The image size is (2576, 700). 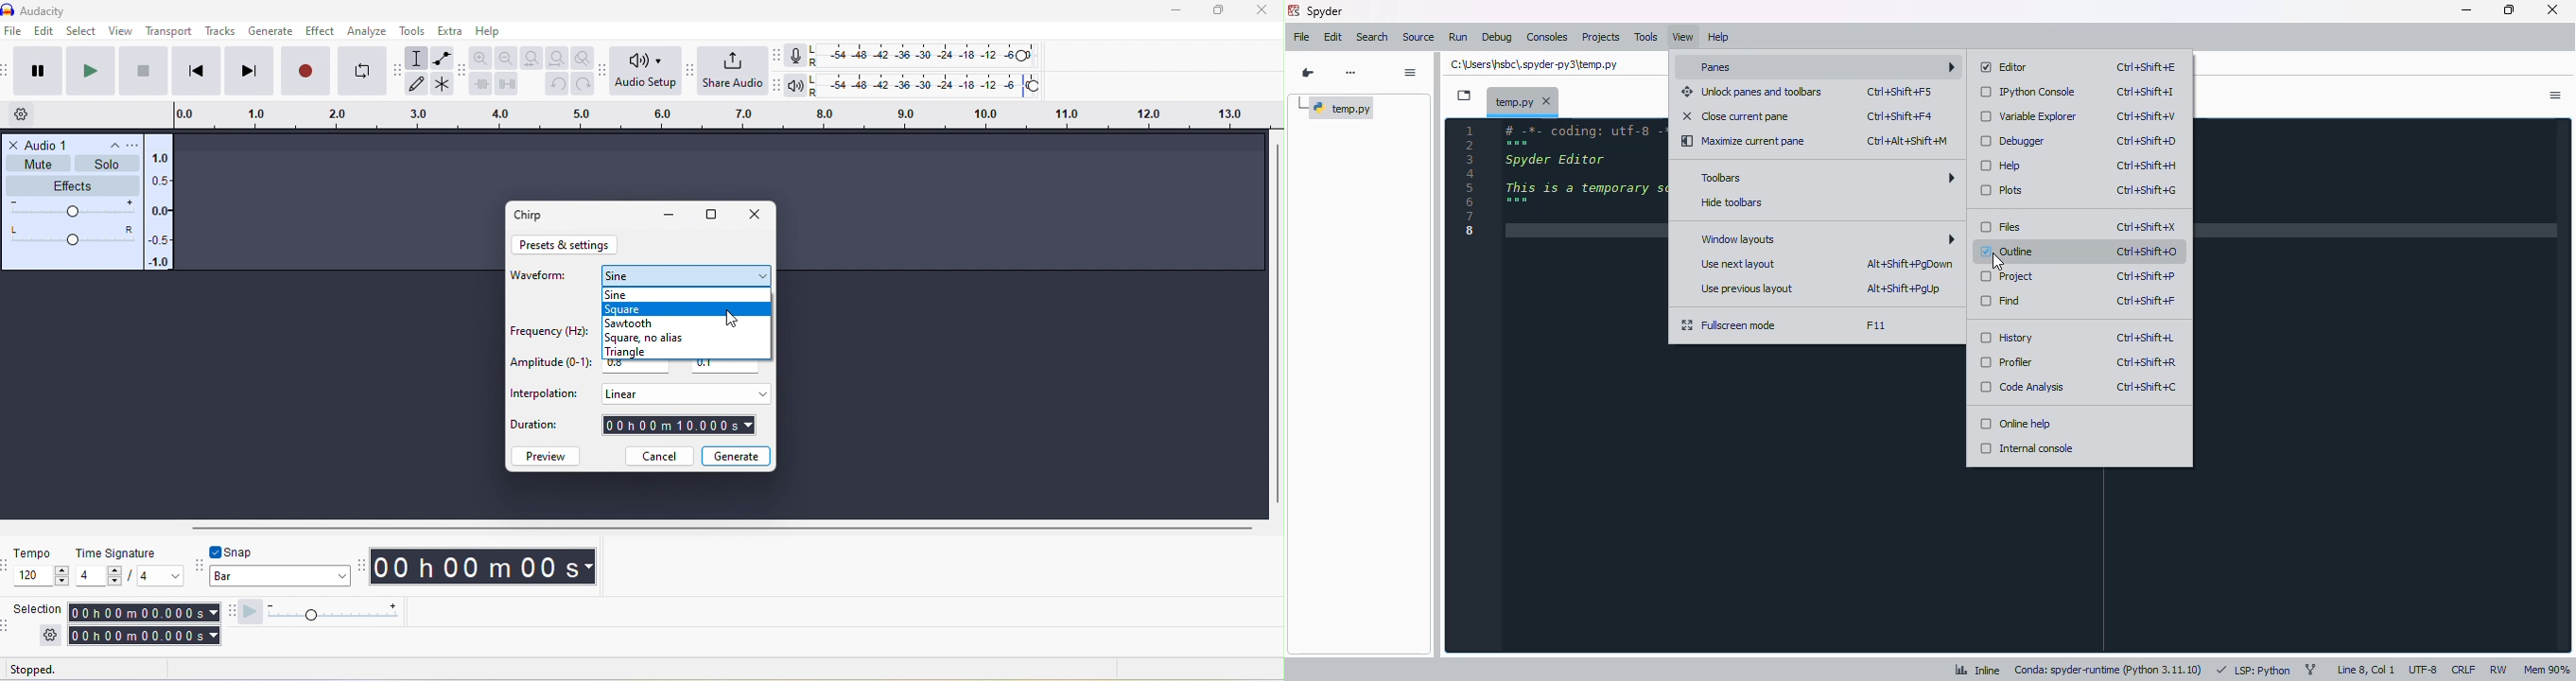 What do you see at coordinates (2146, 92) in the screenshot?
I see `shortcut for IPython console` at bounding box center [2146, 92].